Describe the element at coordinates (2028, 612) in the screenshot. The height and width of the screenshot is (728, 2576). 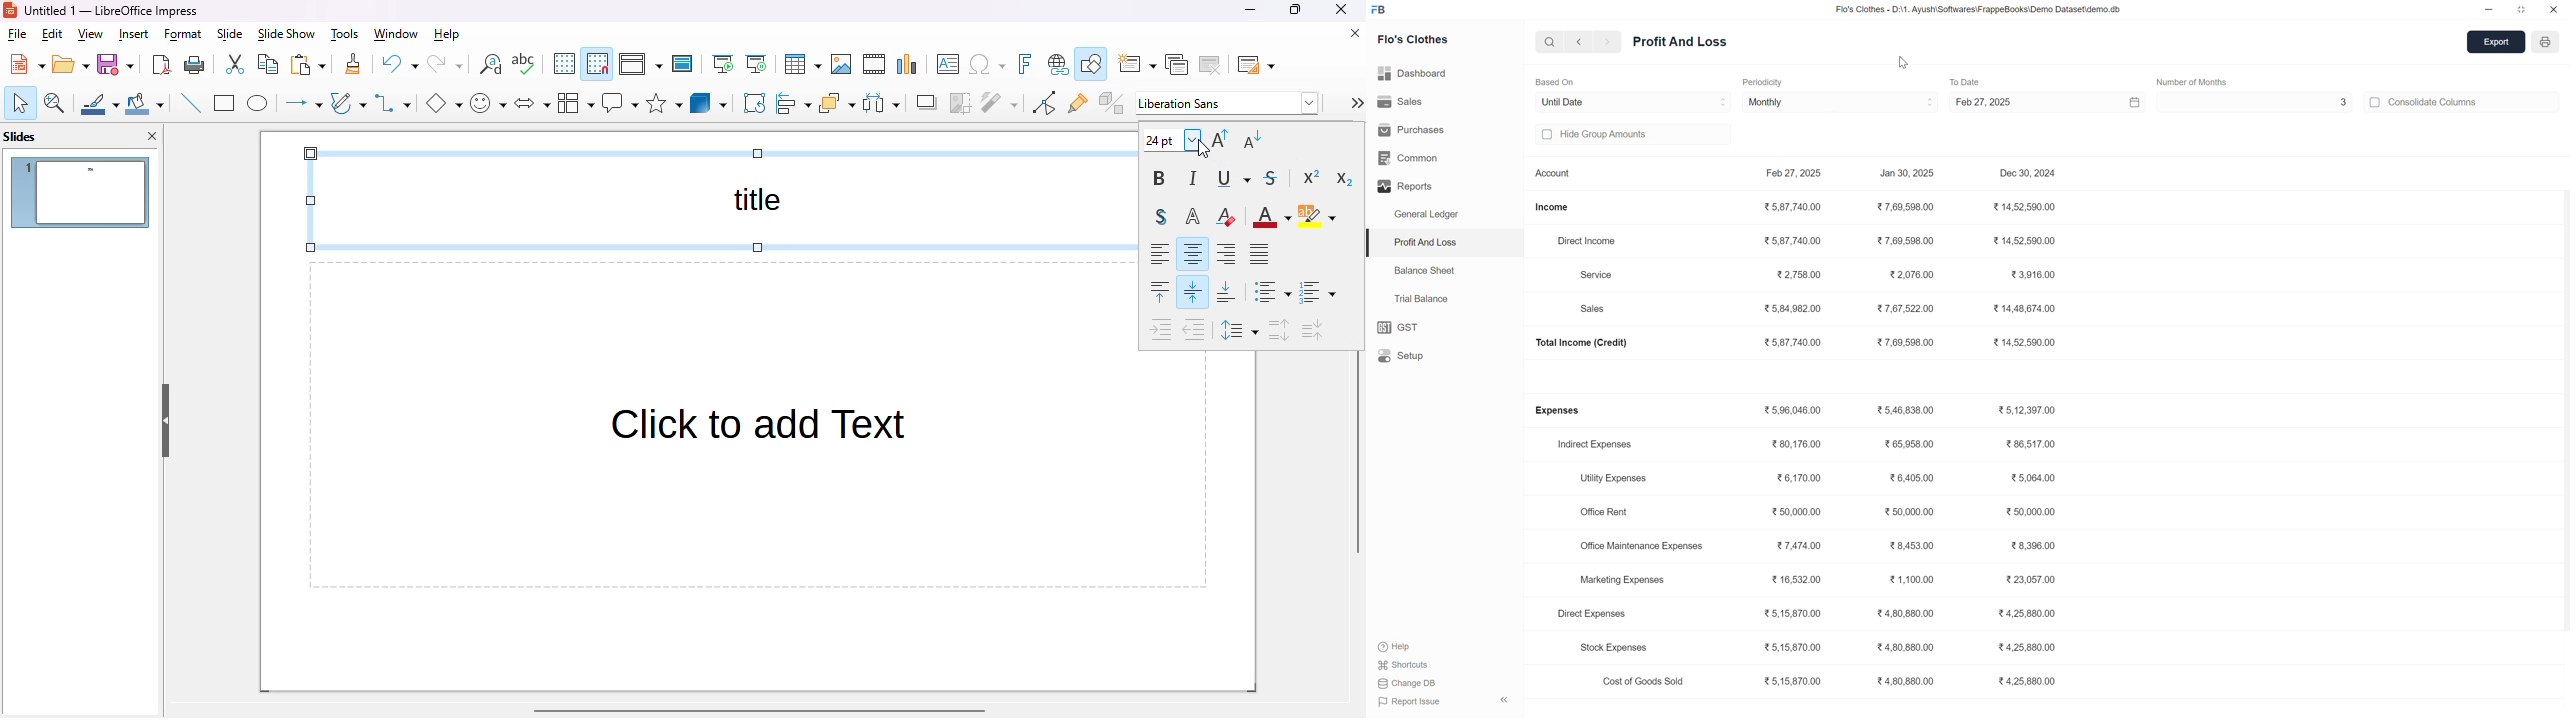
I see `₹4,25,880.00` at that location.